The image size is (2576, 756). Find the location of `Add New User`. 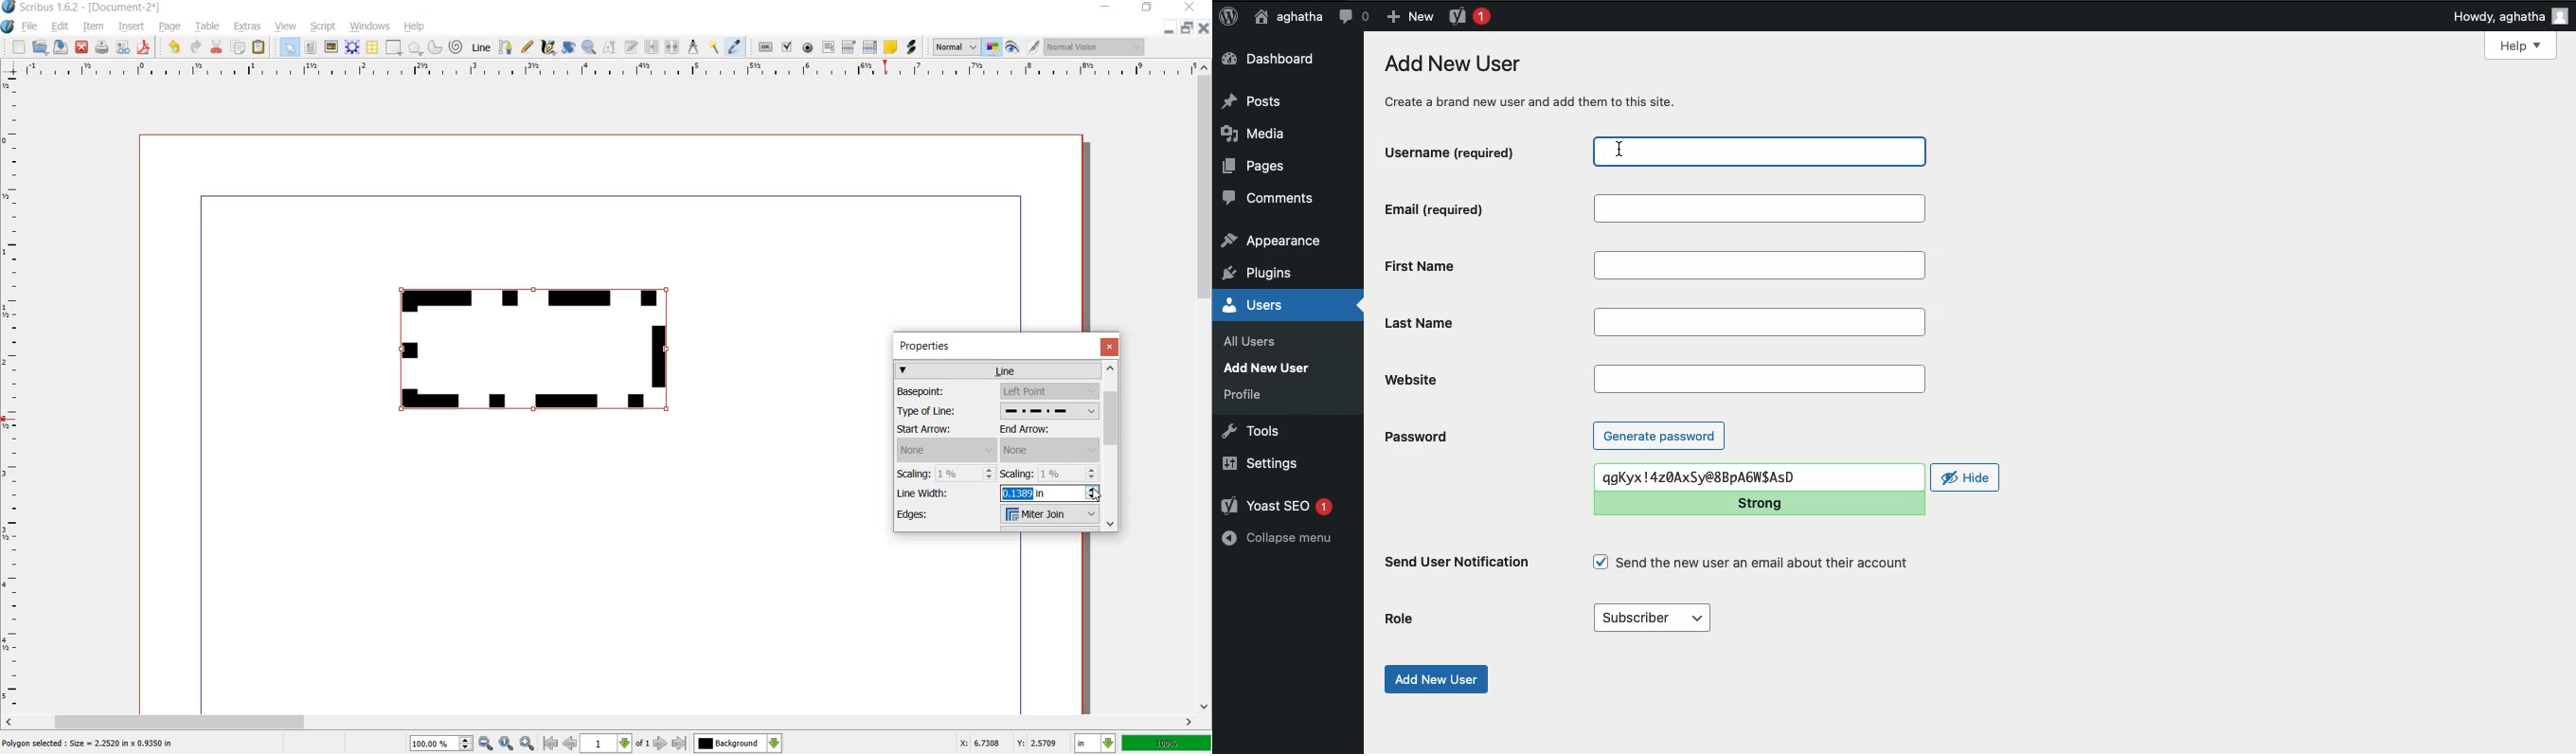

Add New User is located at coordinates (1271, 368).